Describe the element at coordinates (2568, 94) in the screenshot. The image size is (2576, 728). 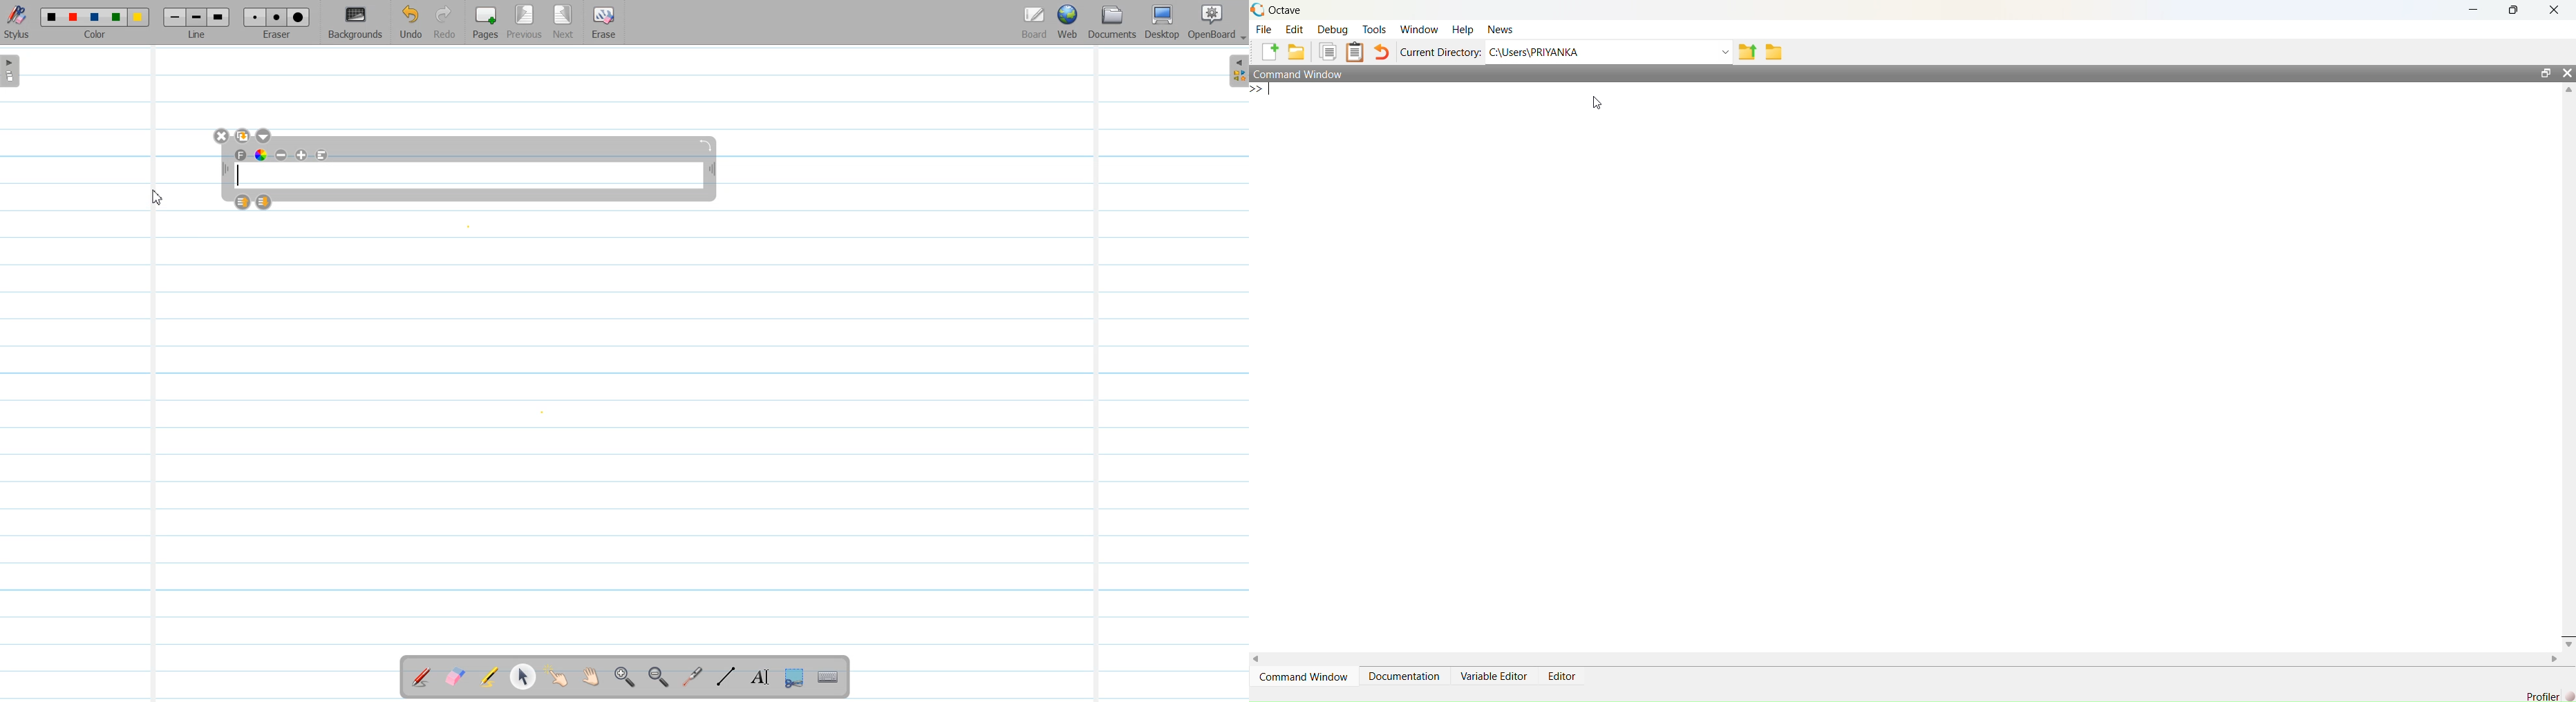
I see `Up` at that location.